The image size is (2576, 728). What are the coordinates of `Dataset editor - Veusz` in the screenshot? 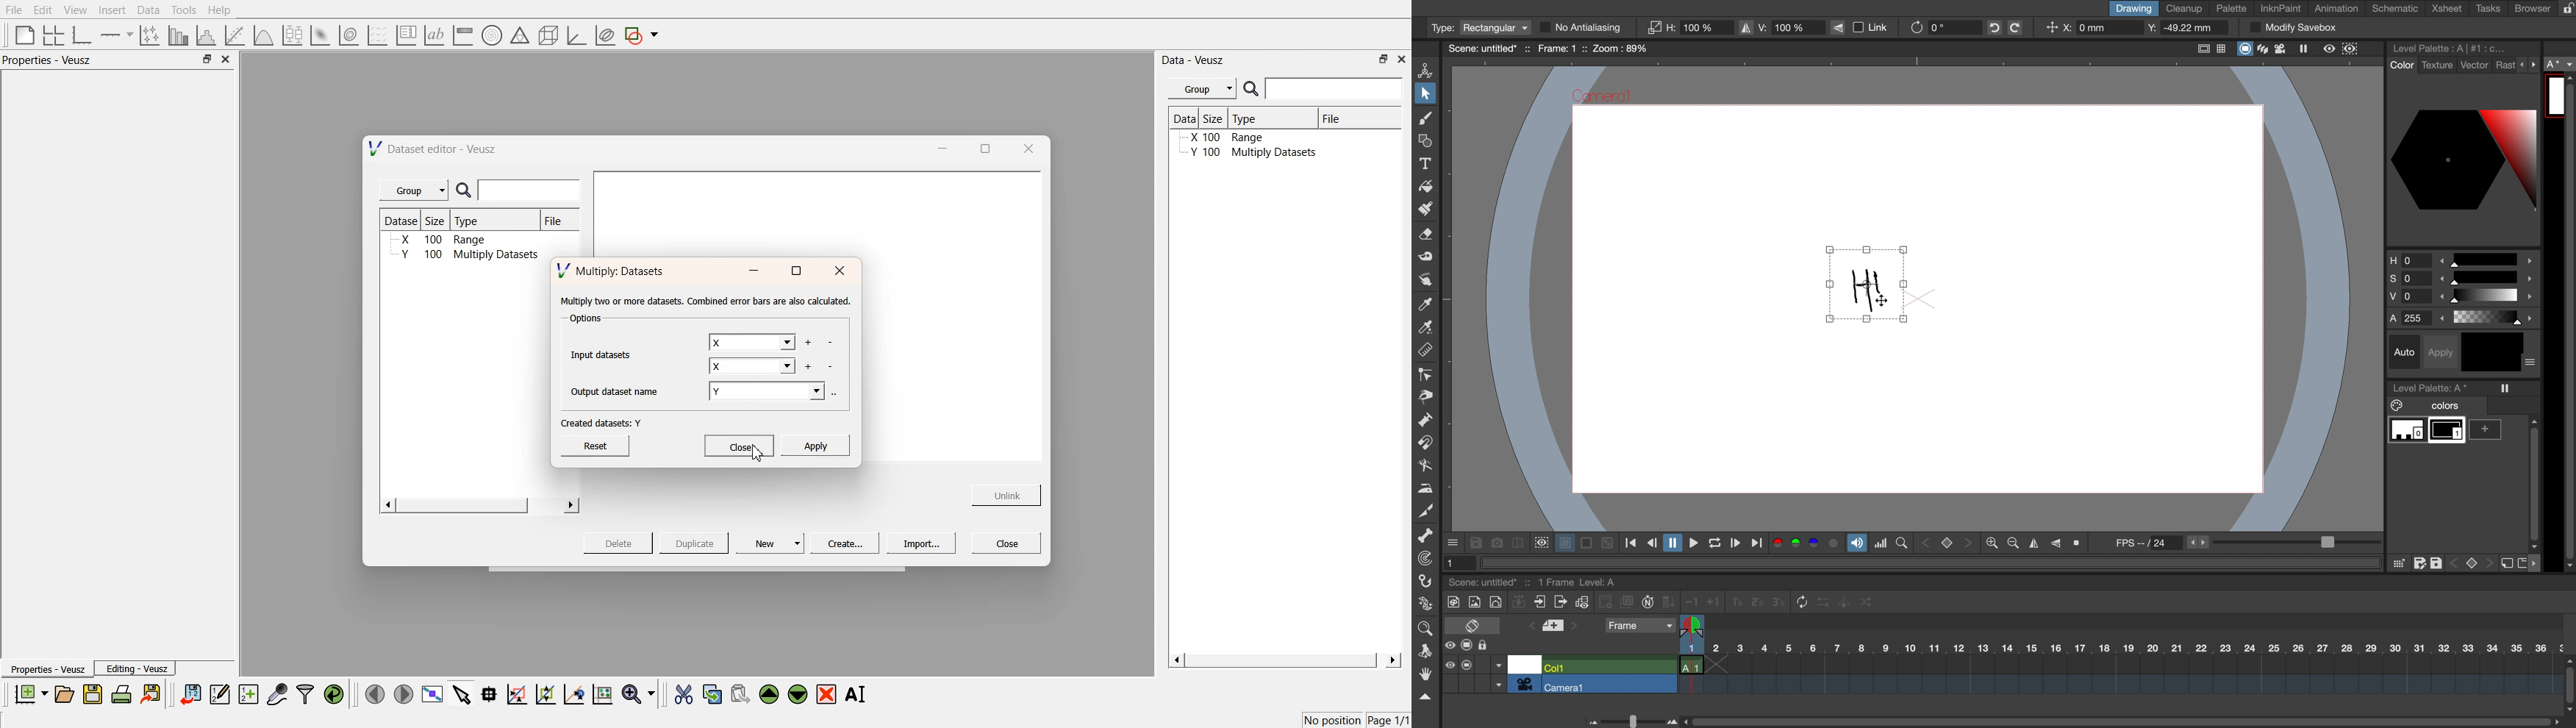 It's located at (434, 149).